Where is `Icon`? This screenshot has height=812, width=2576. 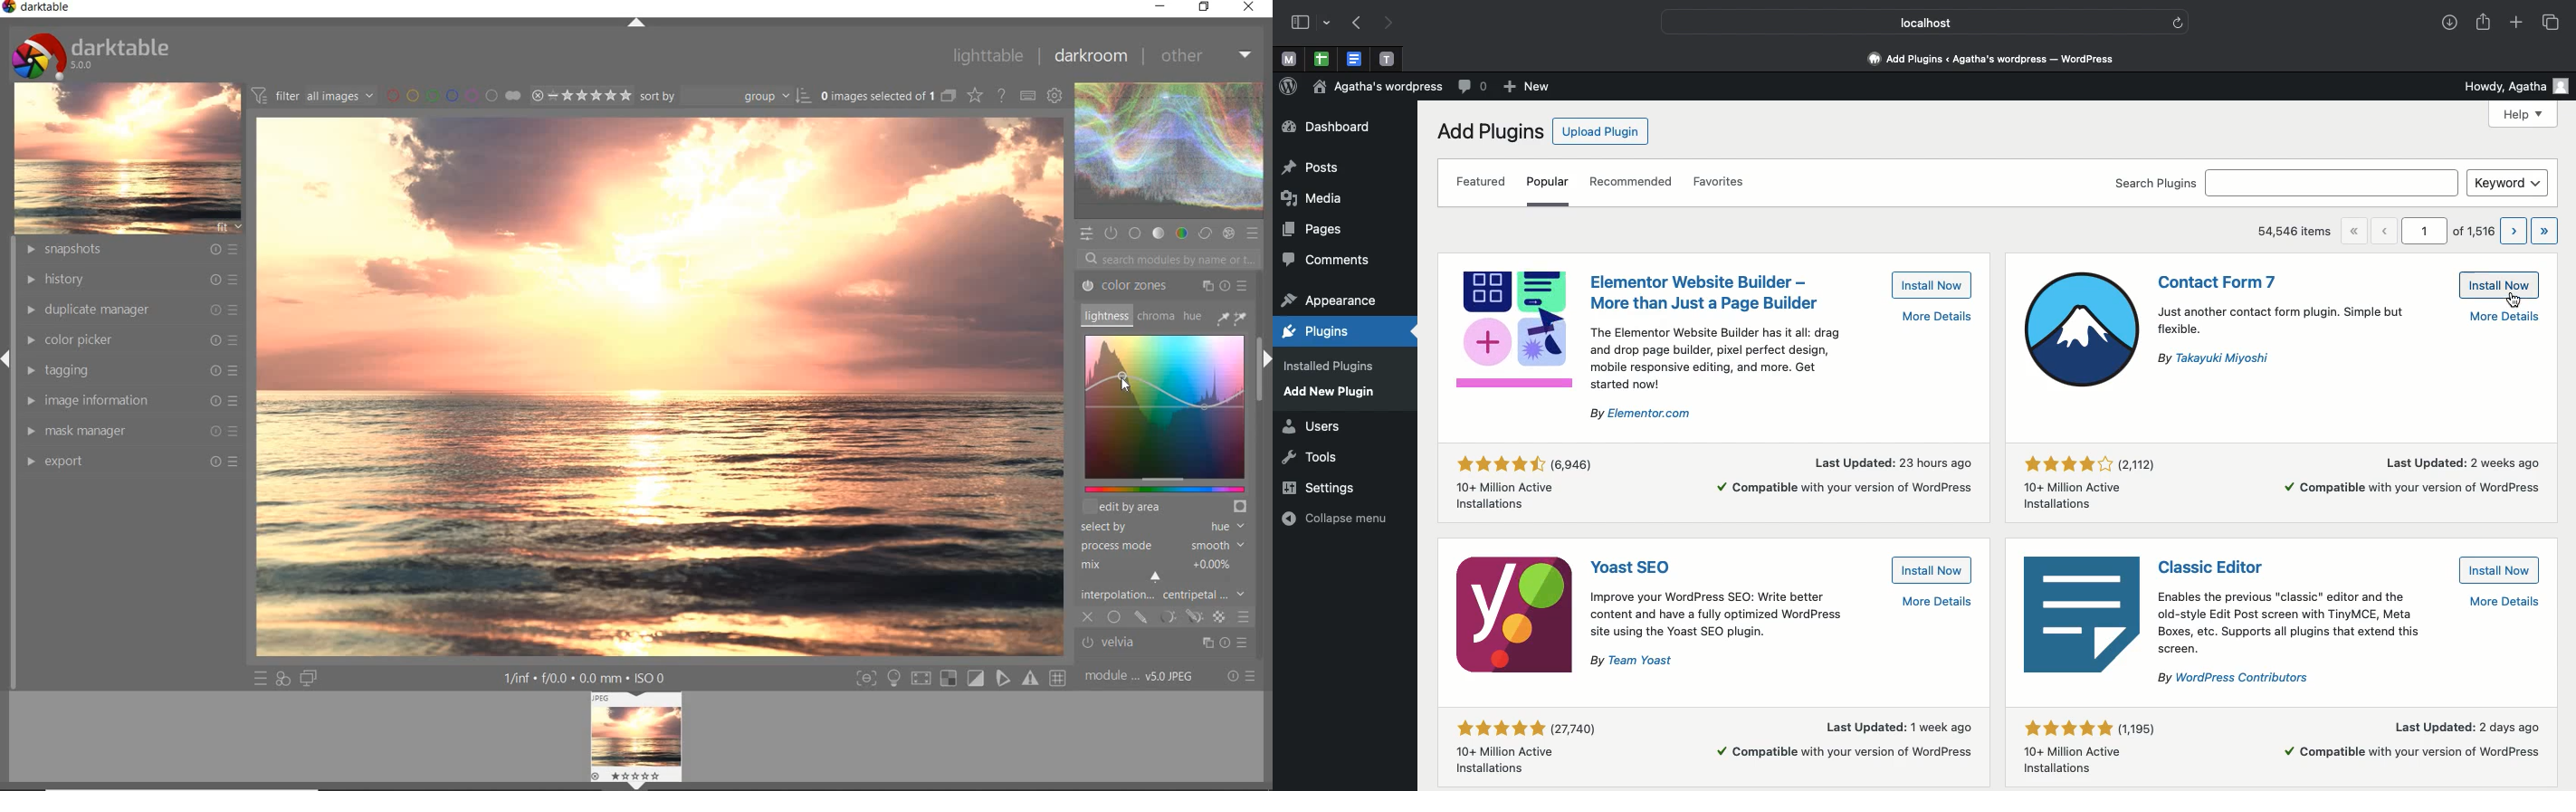 Icon is located at coordinates (2082, 617).